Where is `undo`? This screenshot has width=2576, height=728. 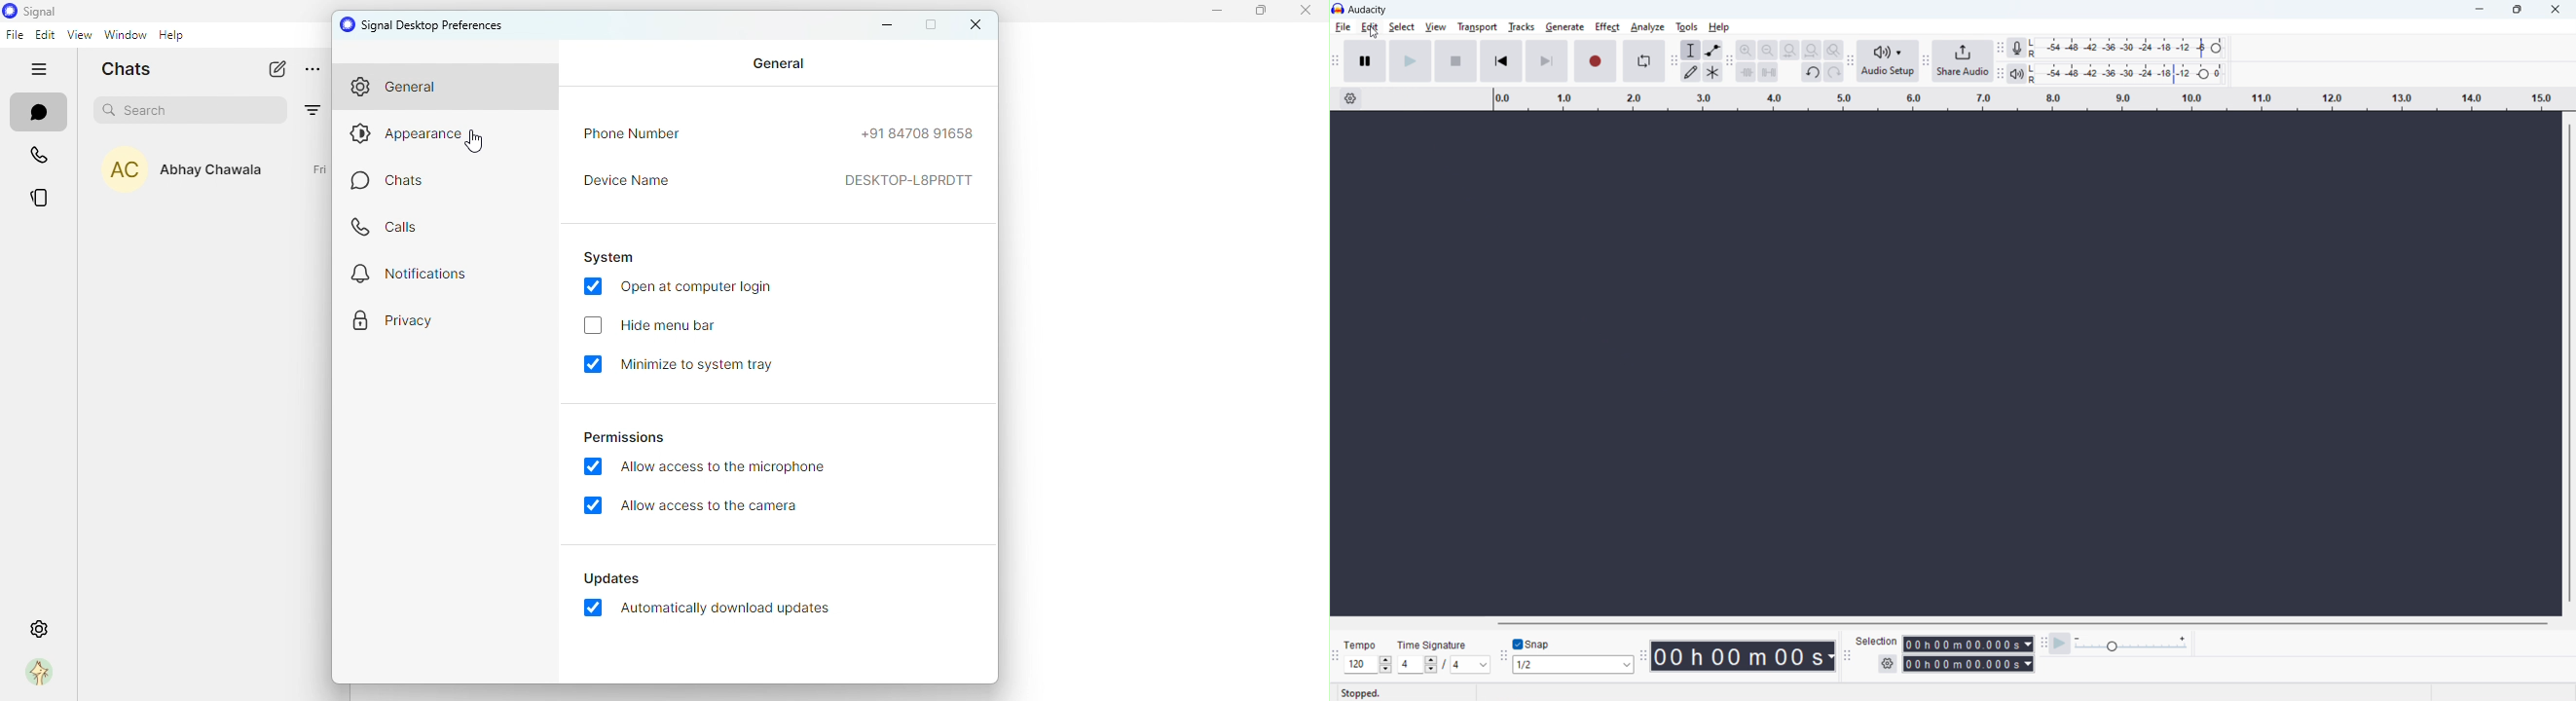
undo is located at coordinates (1812, 71).